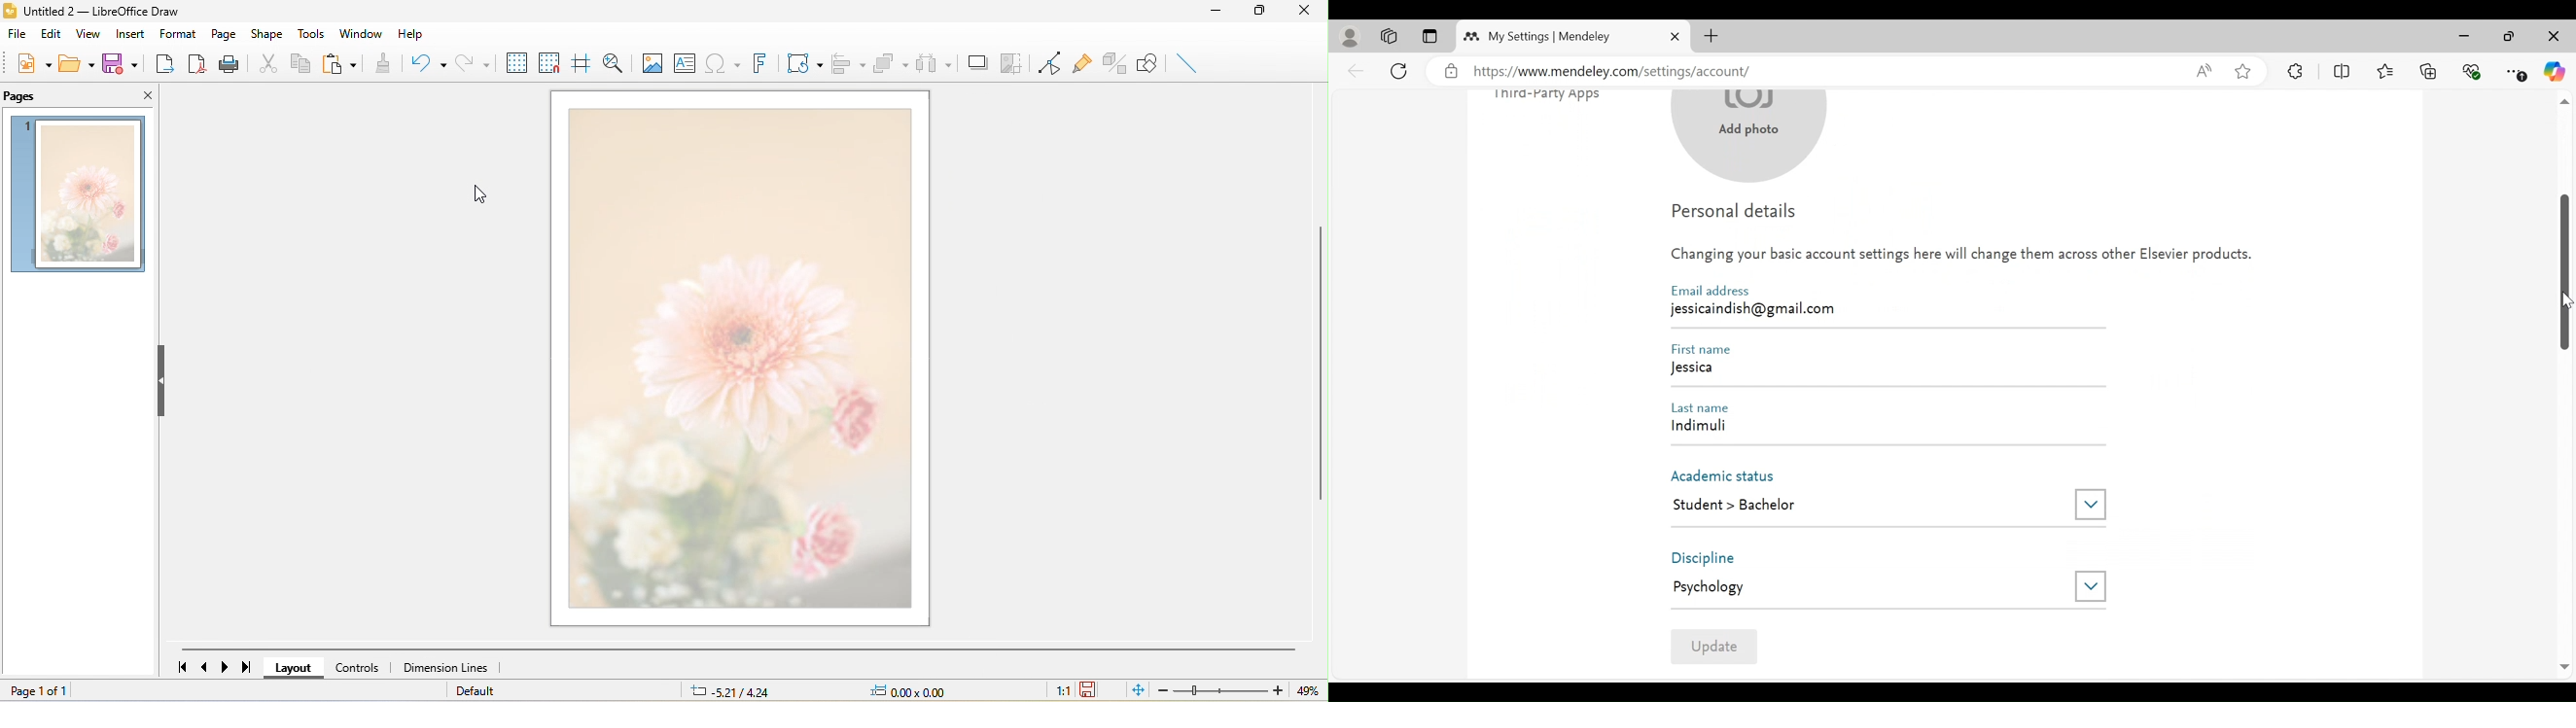 The height and width of the screenshot is (728, 2576). What do you see at coordinates (1710, 291) in the screenshot?
I see `Email Address` at bounding box center [1710, 291].